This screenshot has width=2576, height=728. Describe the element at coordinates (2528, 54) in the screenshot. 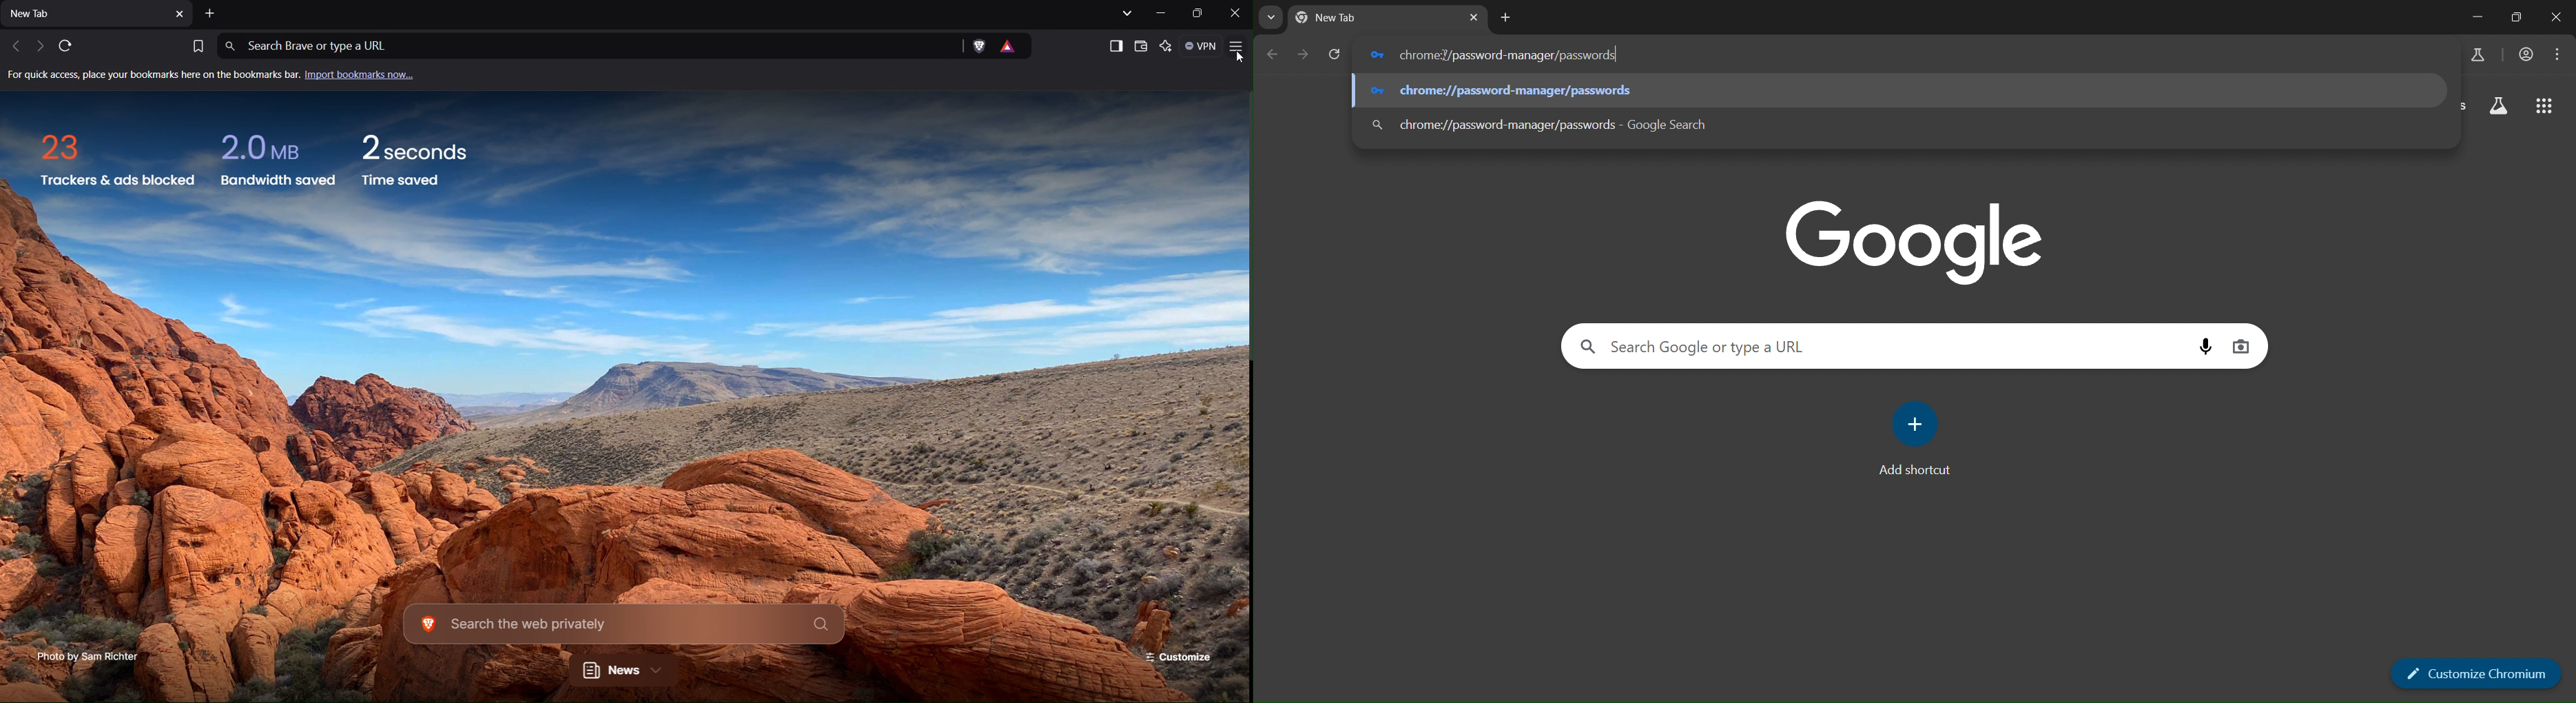

I see `account` at that location.